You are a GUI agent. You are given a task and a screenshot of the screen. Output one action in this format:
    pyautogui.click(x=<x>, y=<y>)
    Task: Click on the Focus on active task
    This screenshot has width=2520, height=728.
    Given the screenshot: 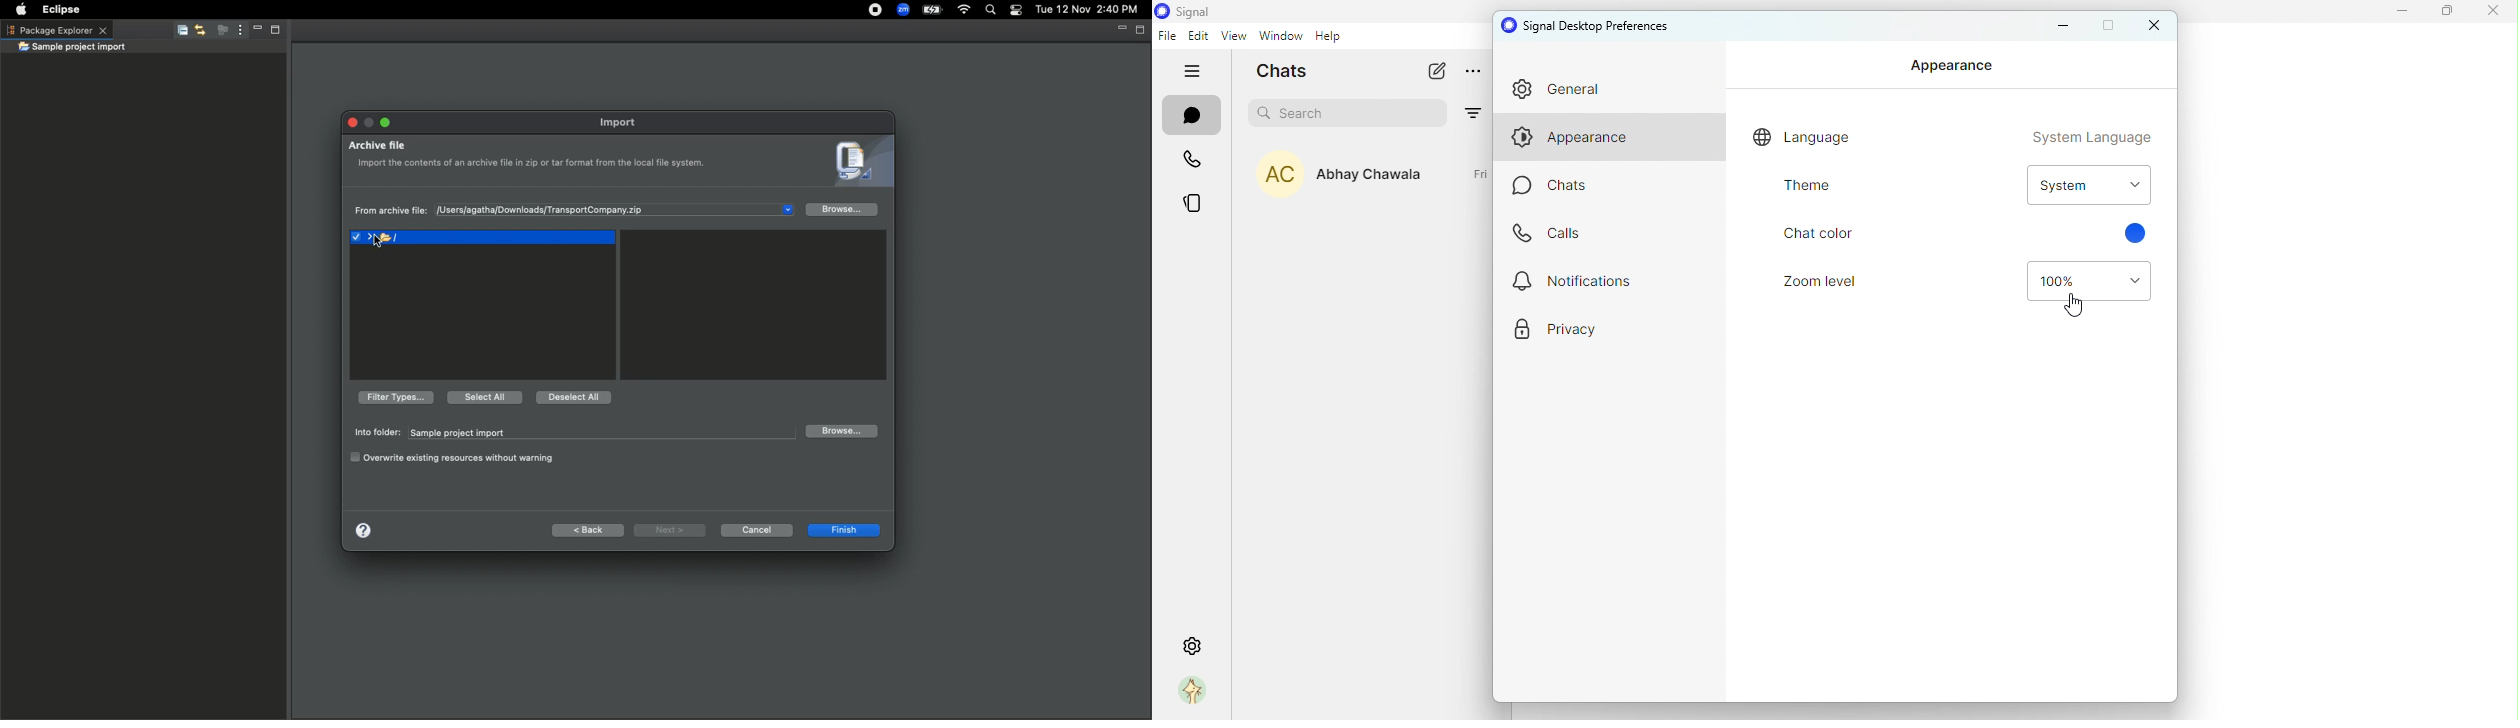 What is the action you would take?
    pyautogui.click(x=218, y=31)
    